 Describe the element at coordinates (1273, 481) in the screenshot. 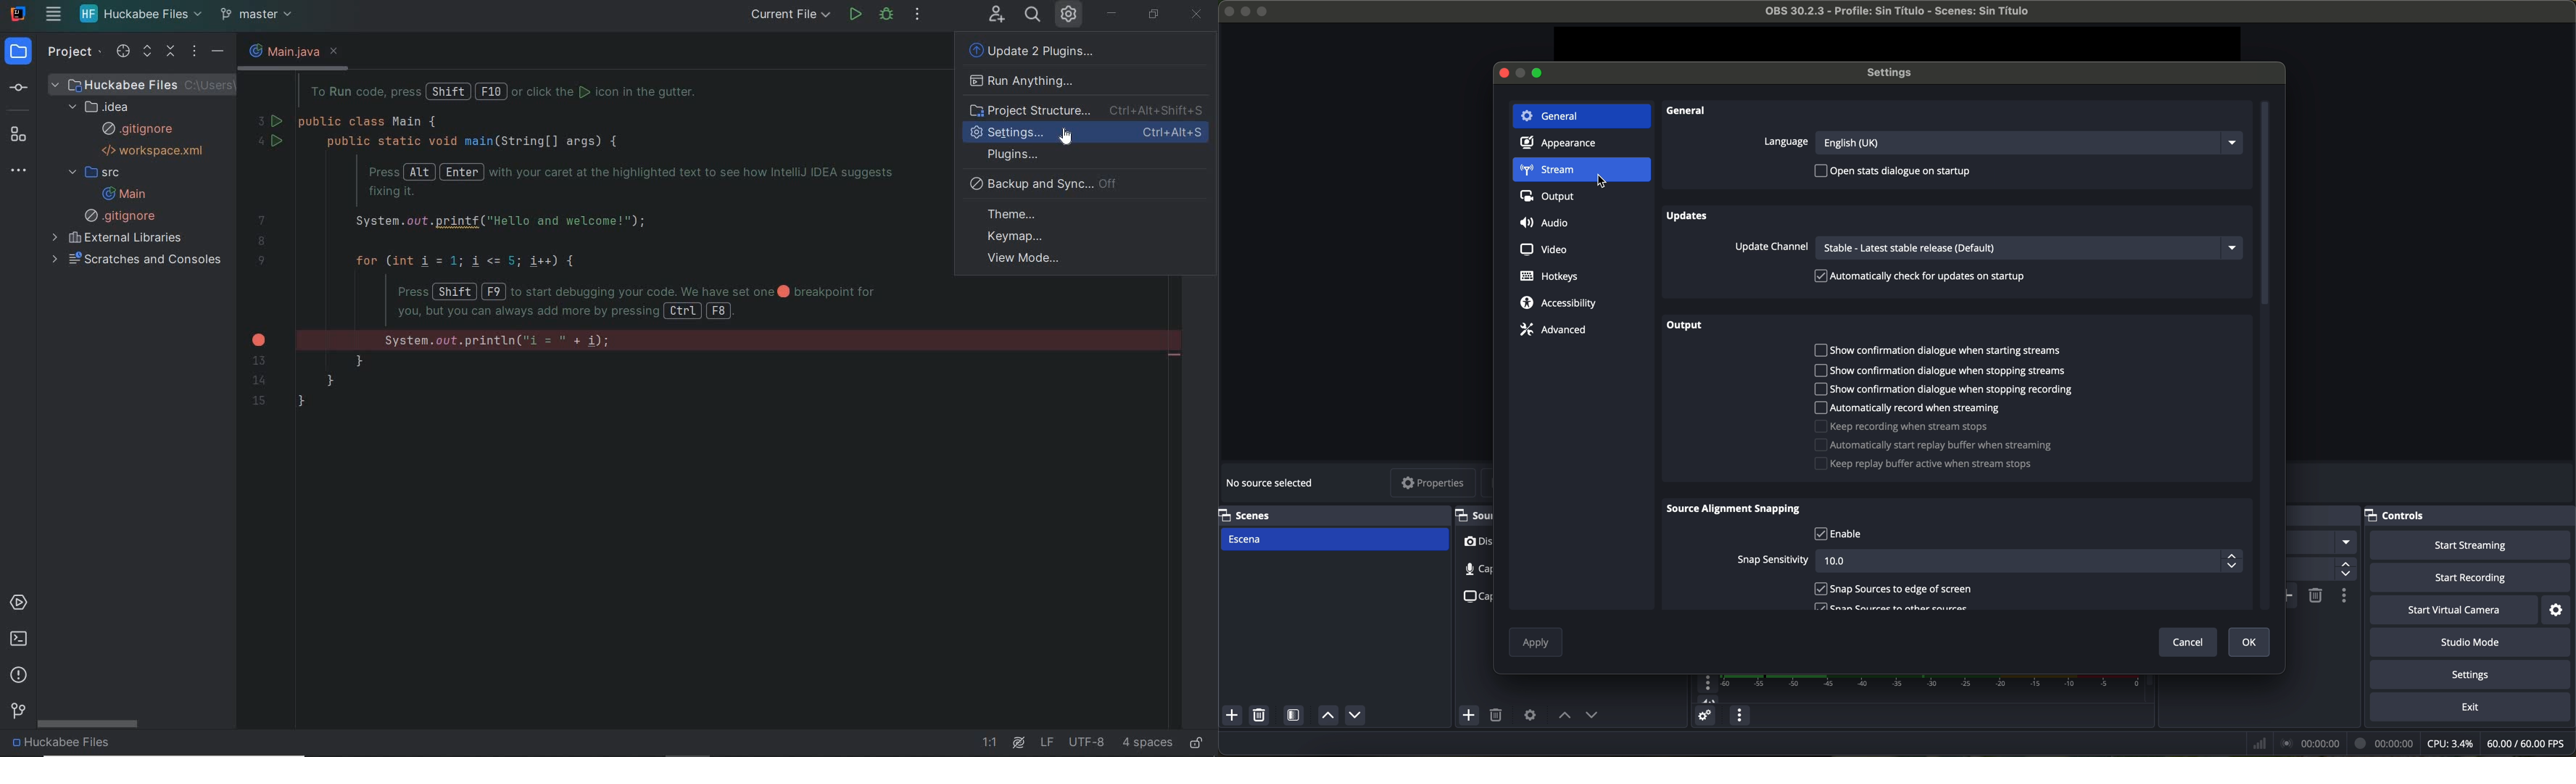

I see `no source selected` at that location.